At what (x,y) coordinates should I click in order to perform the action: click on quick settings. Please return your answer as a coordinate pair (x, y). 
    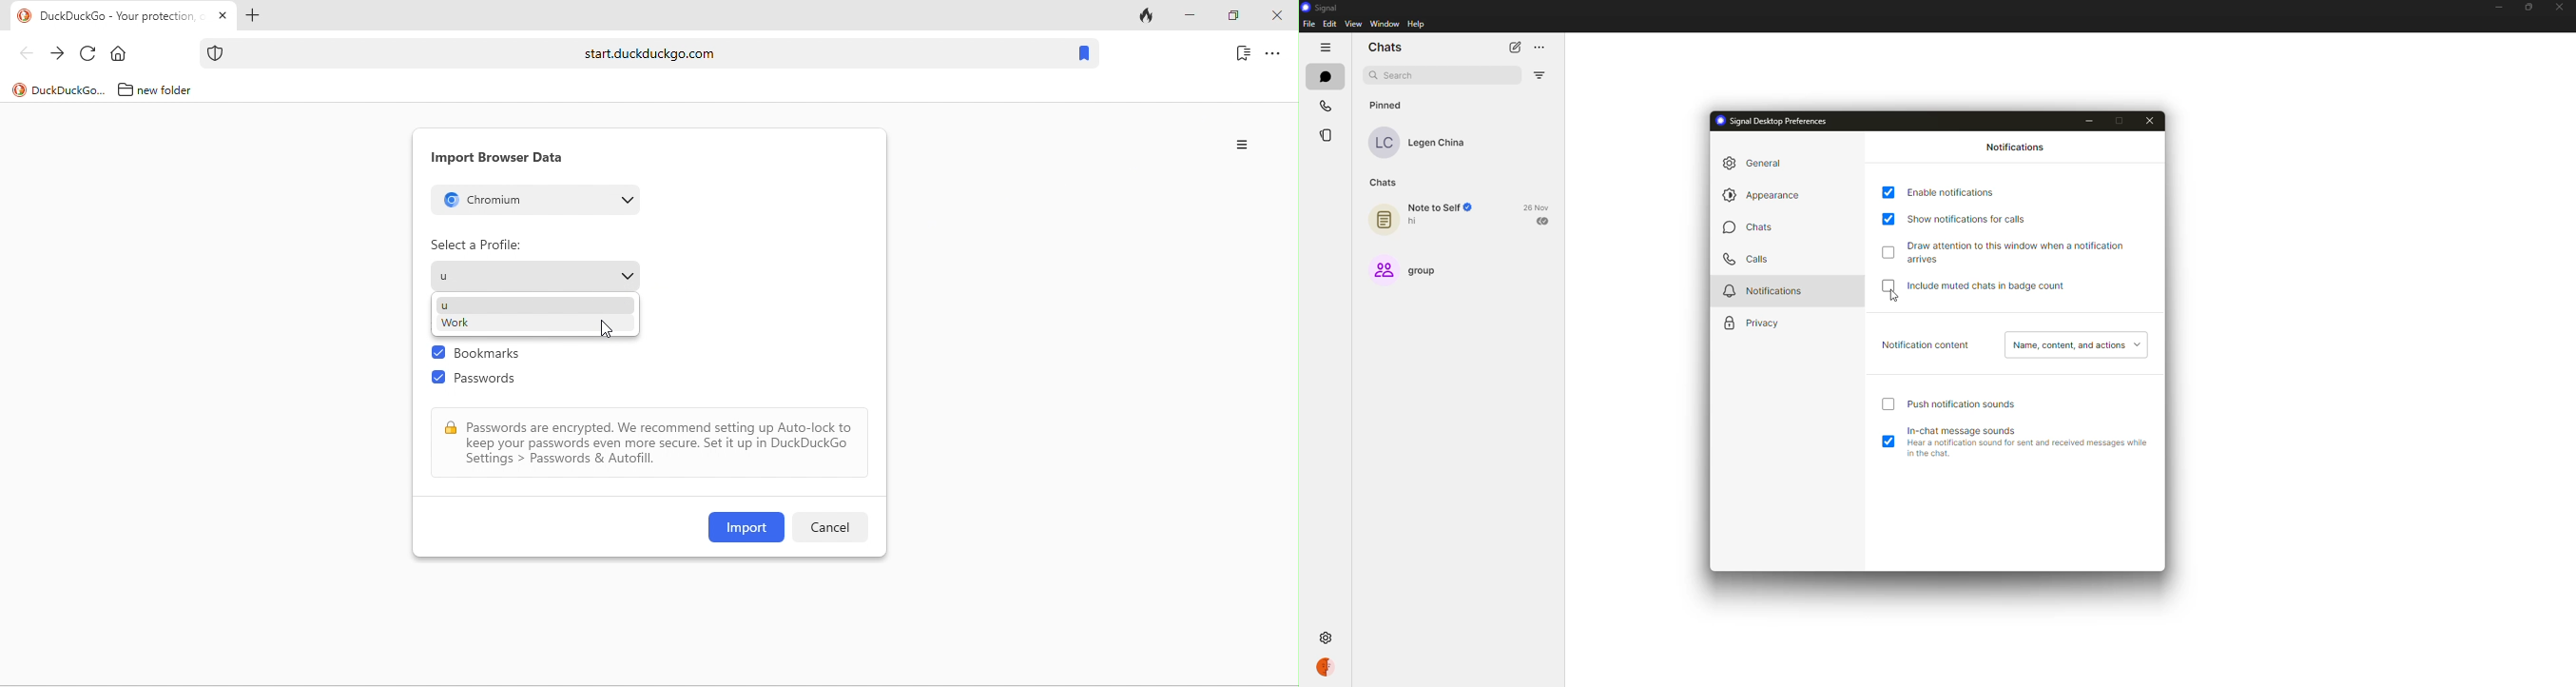
    Looking at the image, I should click on (1328, 668).